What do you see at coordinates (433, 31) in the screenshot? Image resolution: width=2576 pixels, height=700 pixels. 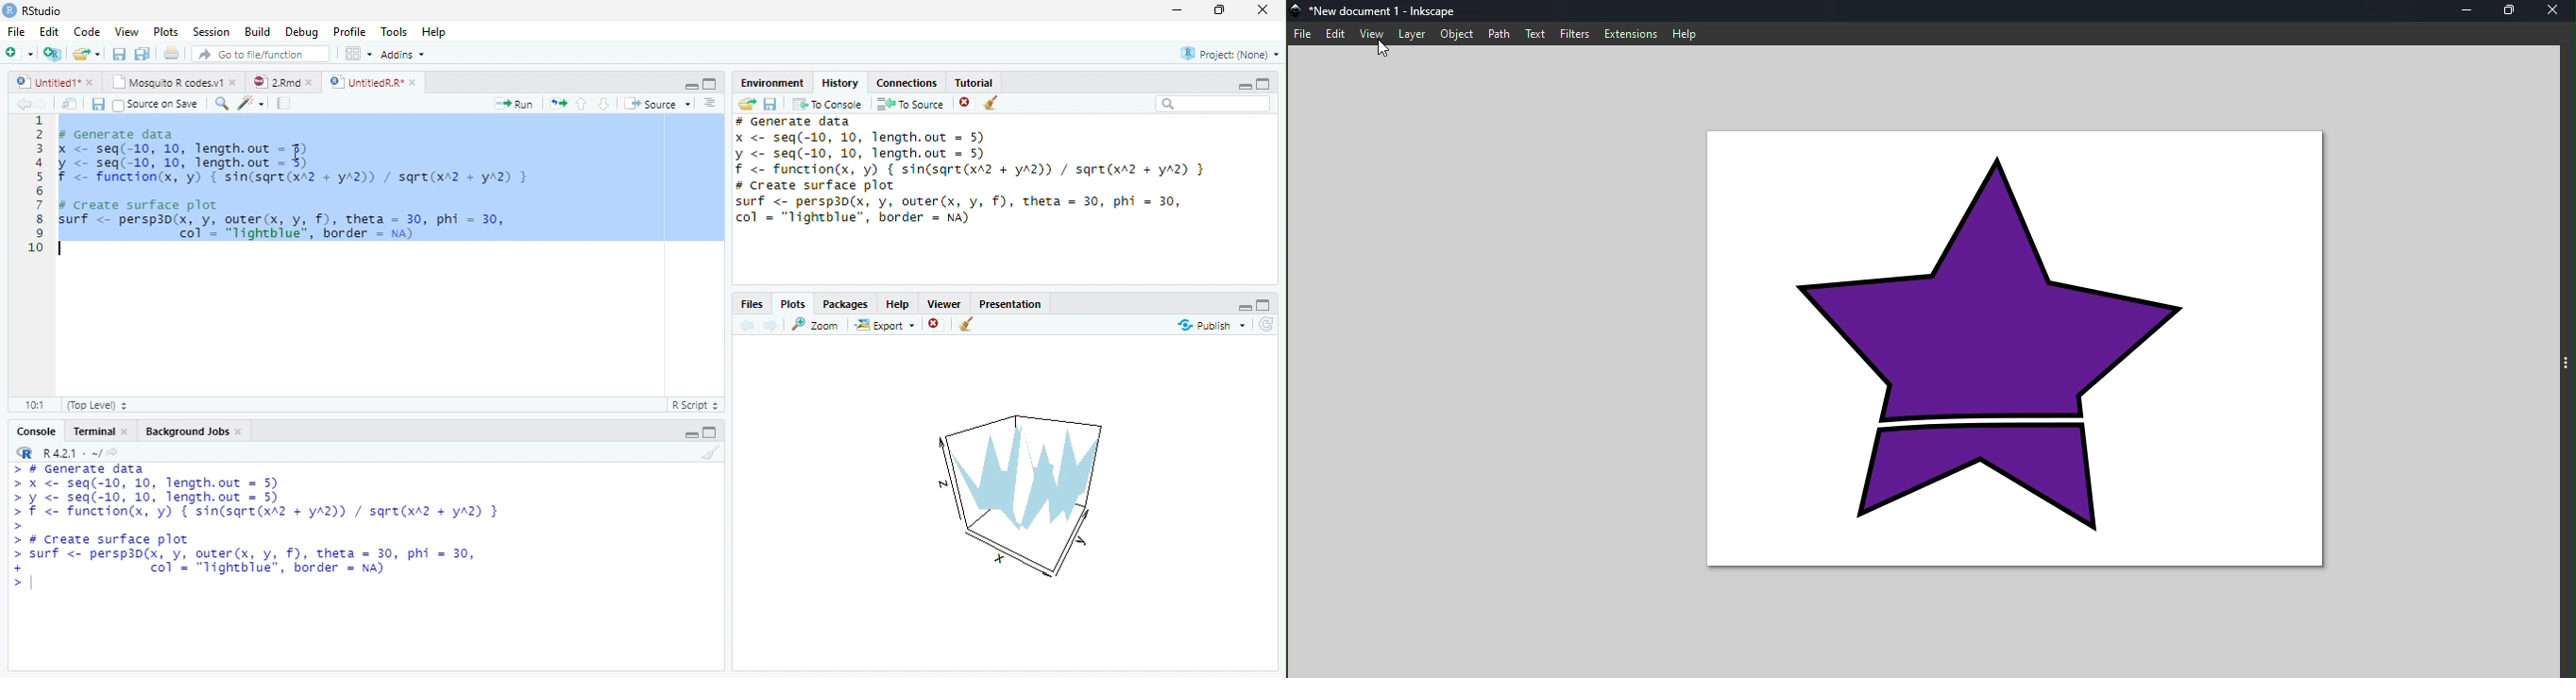 I see `Help` at bounding box center [433, 31].